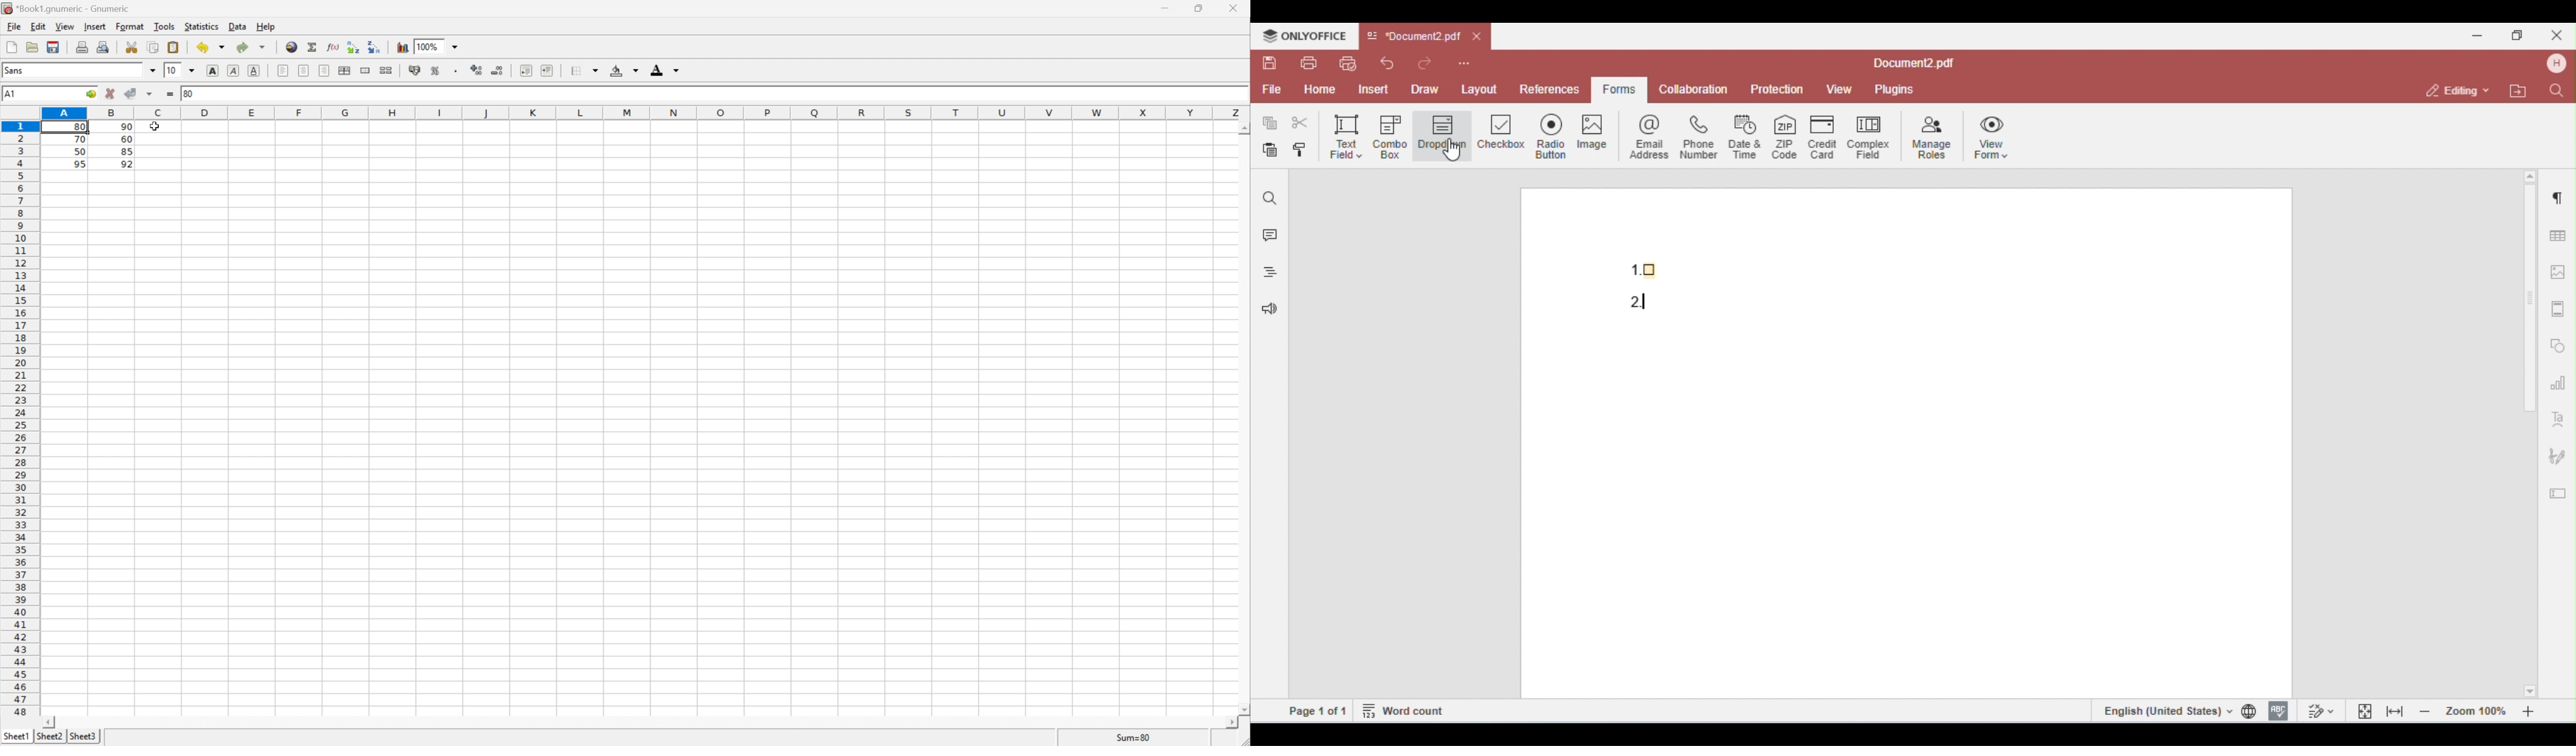 The height and width of the screenshot is (756, 2576). Describe the element at coordinates (645, 112) in the screenshot. I see `Column names` at that location.